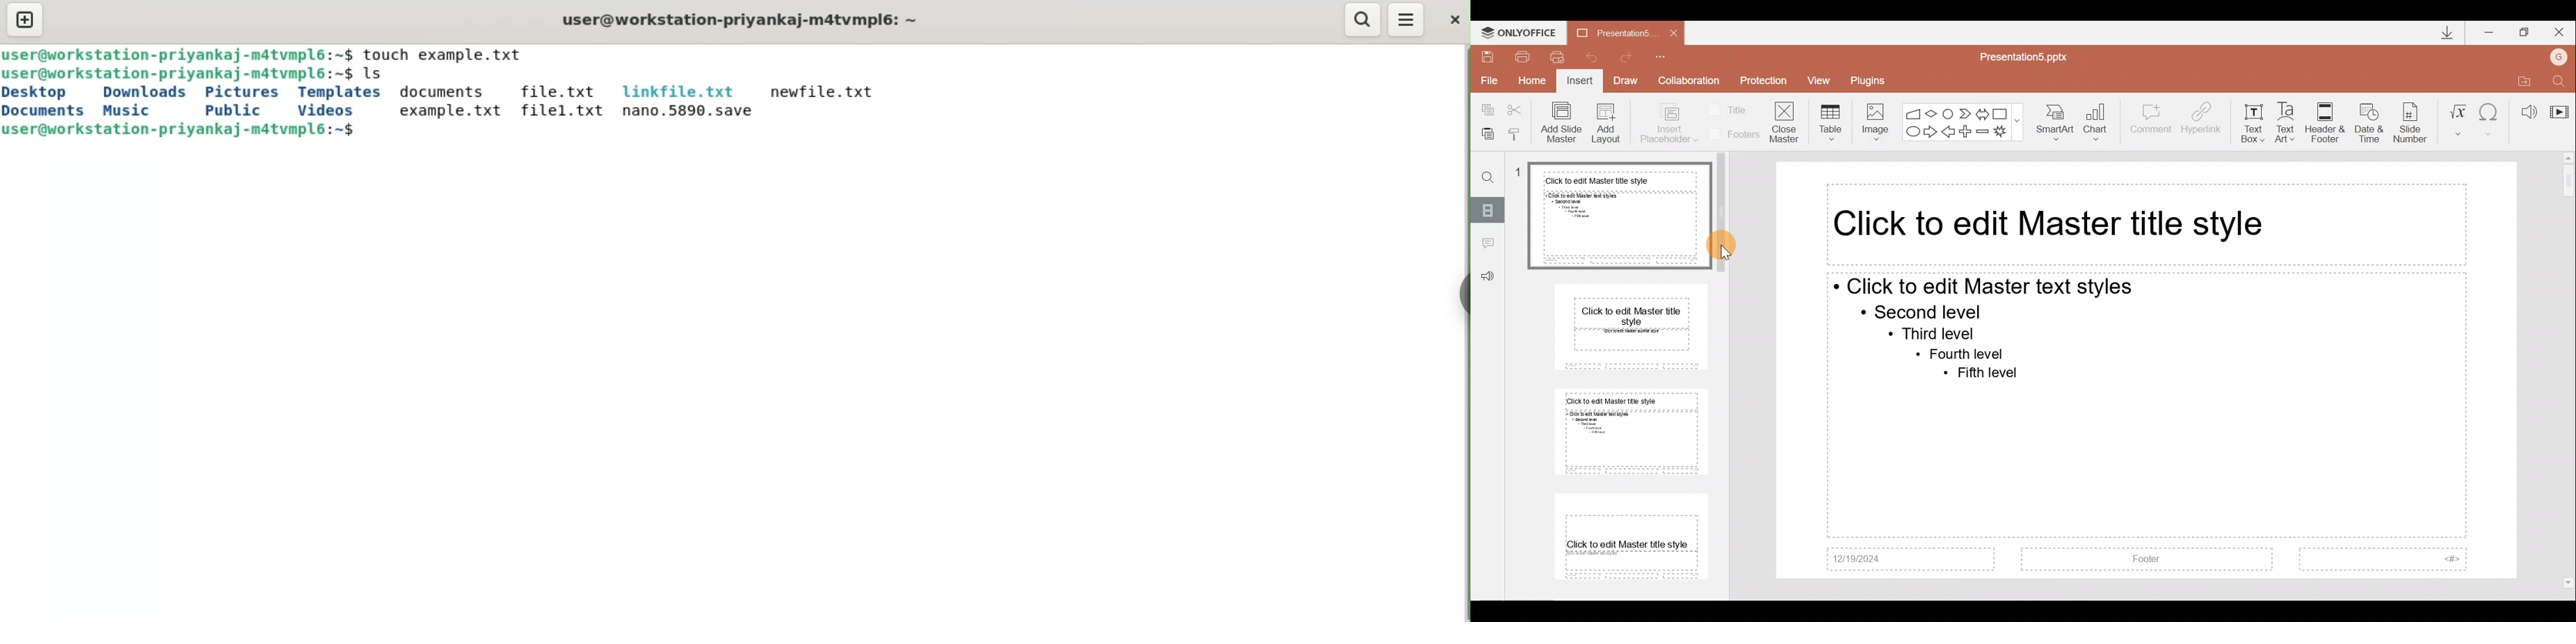 The image size is (2576, 644). I want to click on Ellipse, so click(1912, 132).